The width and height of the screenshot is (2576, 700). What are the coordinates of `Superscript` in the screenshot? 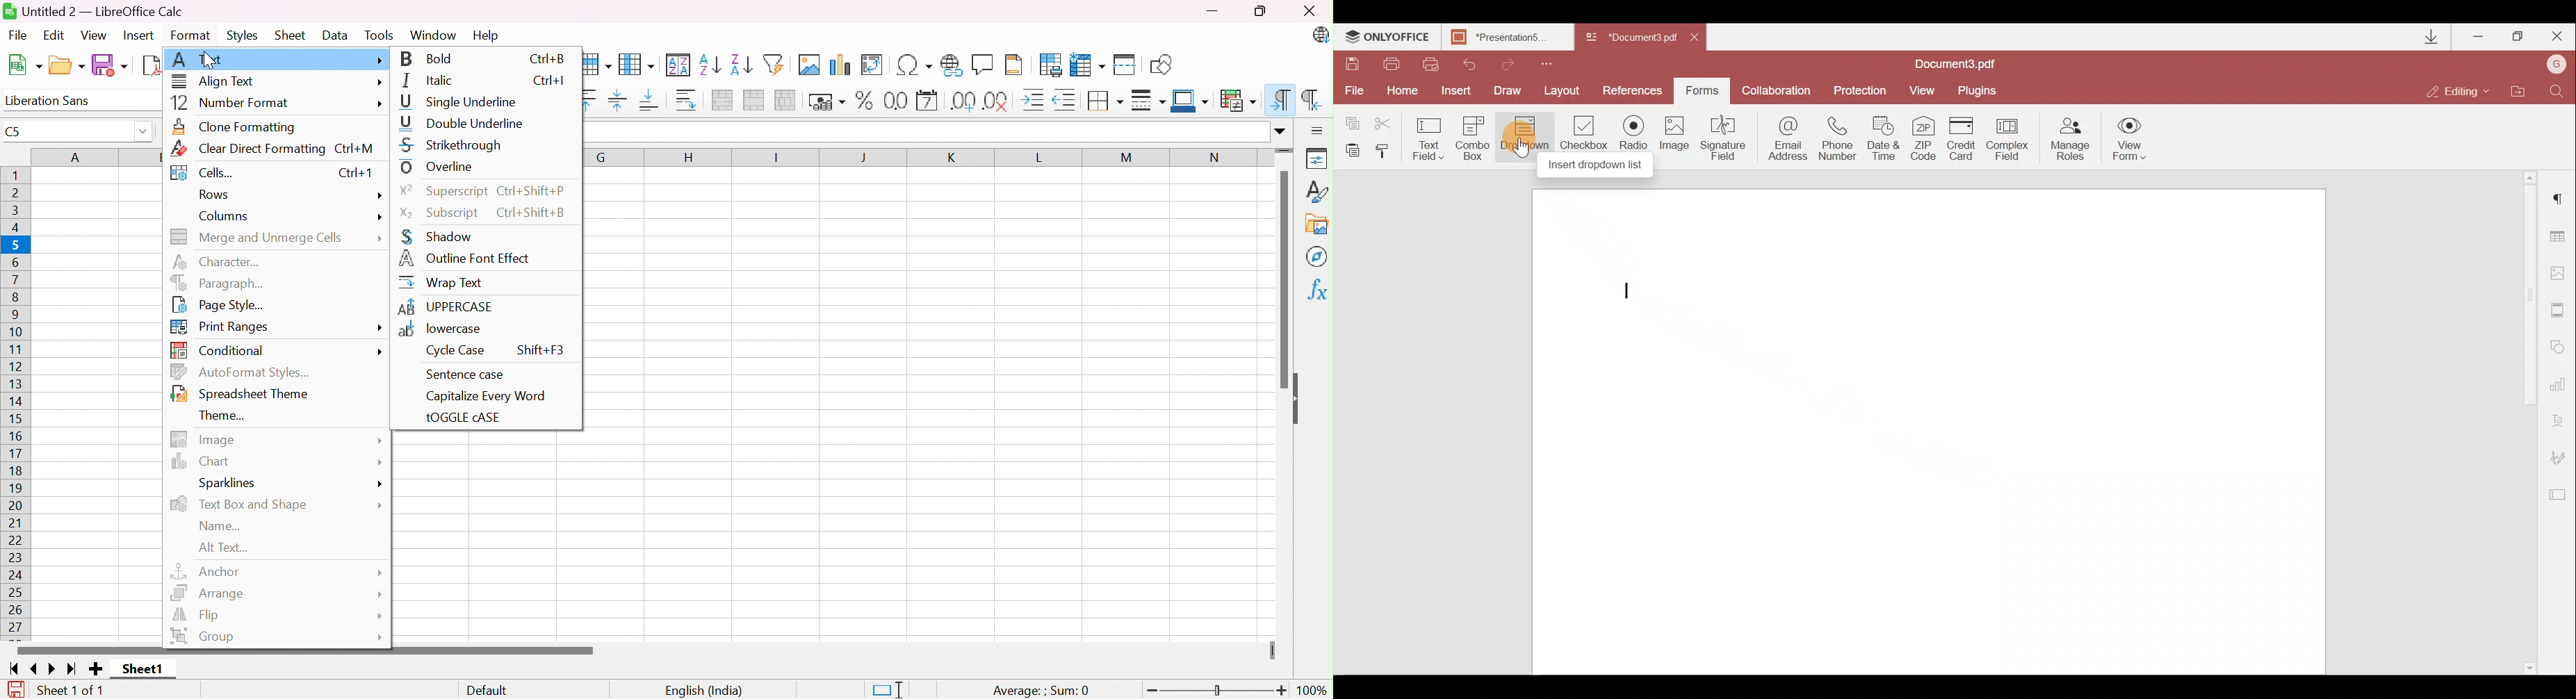 It's located at (443, 190).